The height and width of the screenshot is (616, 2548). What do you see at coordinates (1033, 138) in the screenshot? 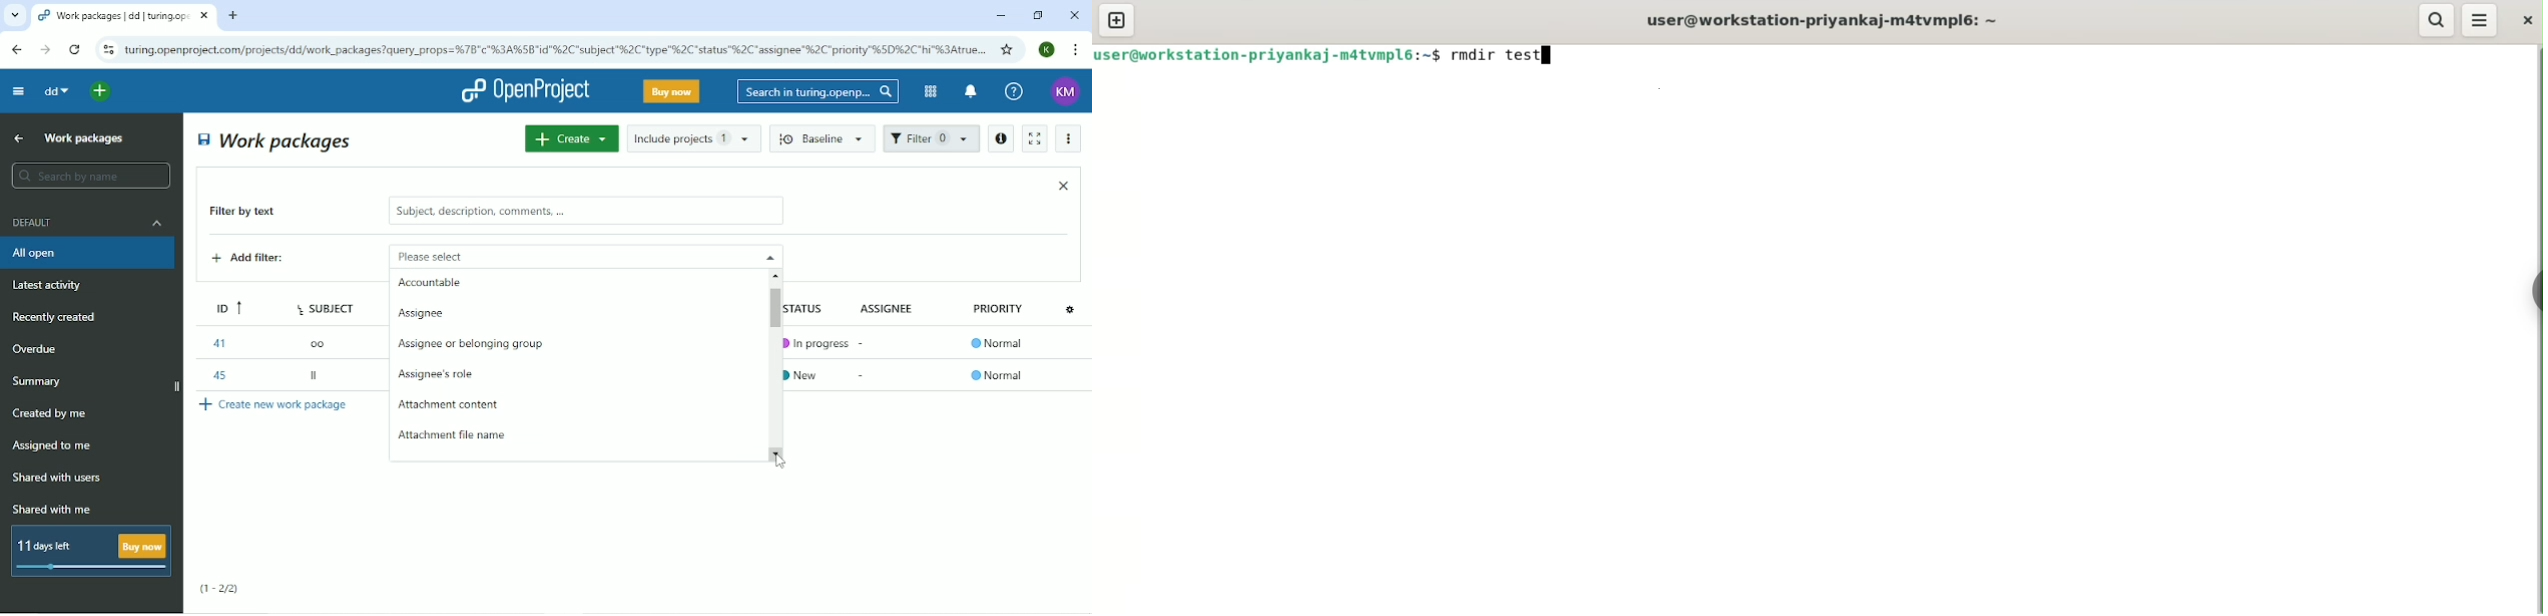
I see `Activate zen mode` at bounding box center [1033, 138].